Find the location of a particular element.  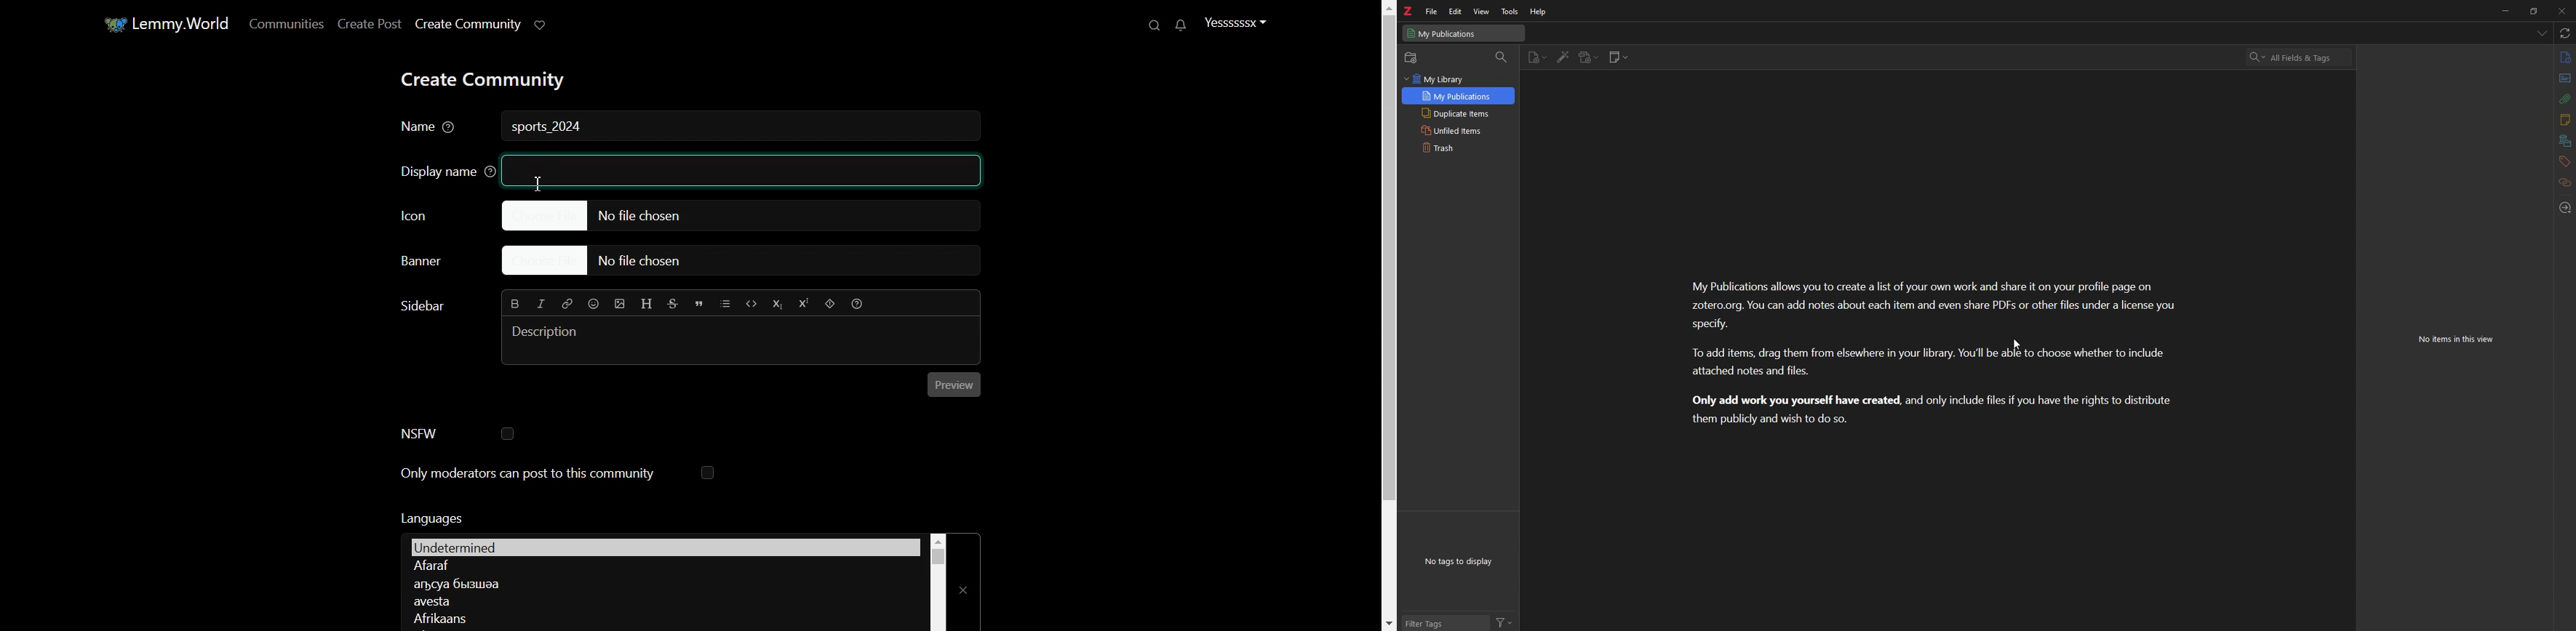

tags to display is located at coordinates (1461, 562).